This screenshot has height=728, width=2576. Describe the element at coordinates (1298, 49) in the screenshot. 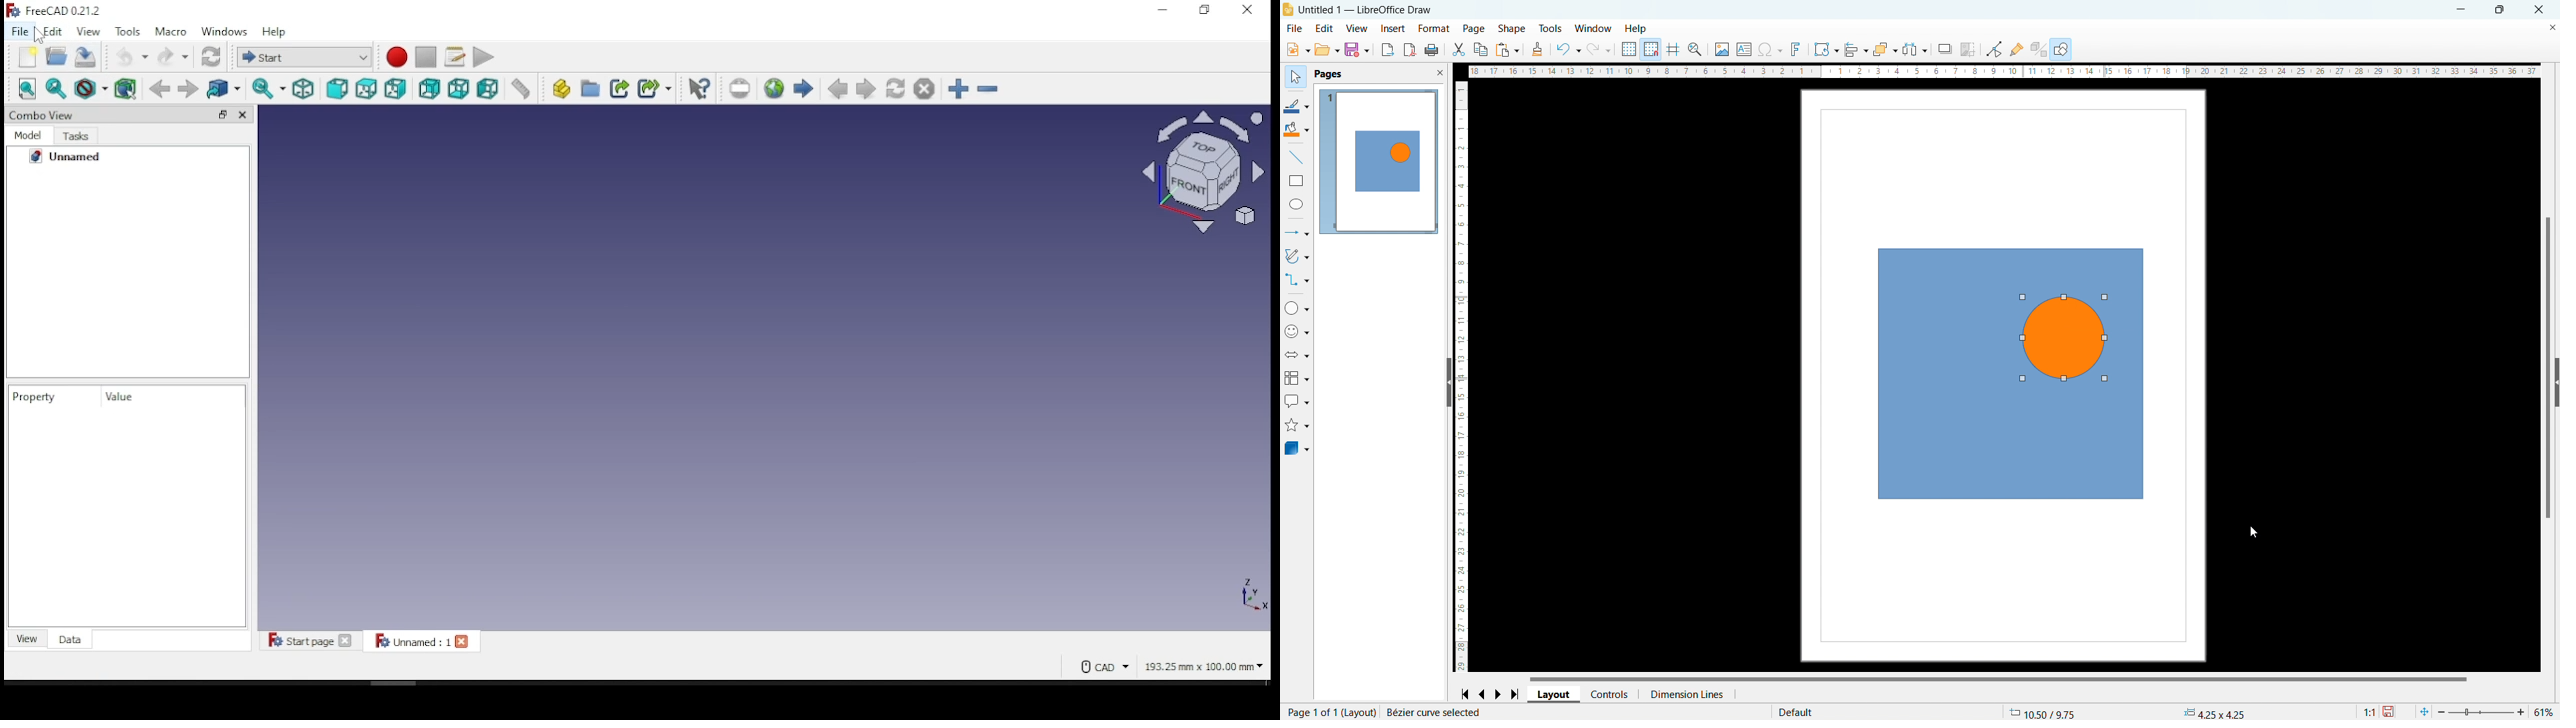

I see `open` at that location.